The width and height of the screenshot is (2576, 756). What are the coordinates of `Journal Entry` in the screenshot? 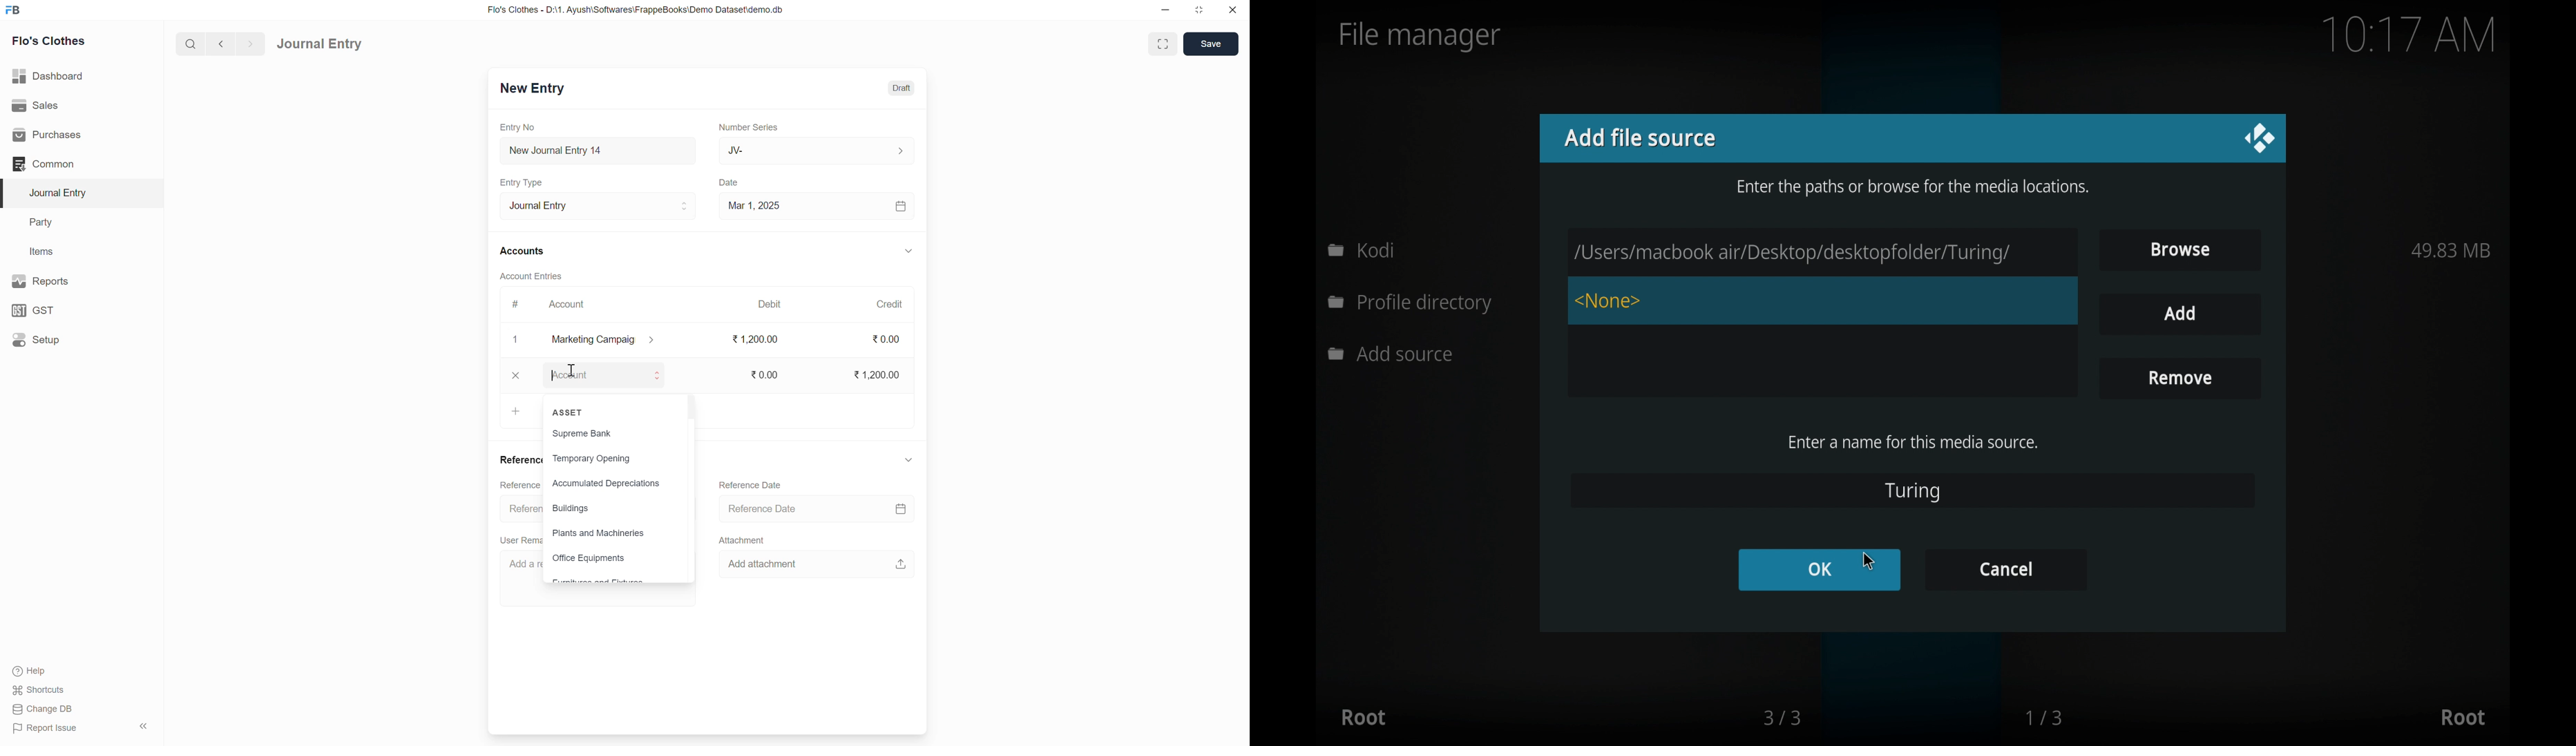 It's located at (598, 205).